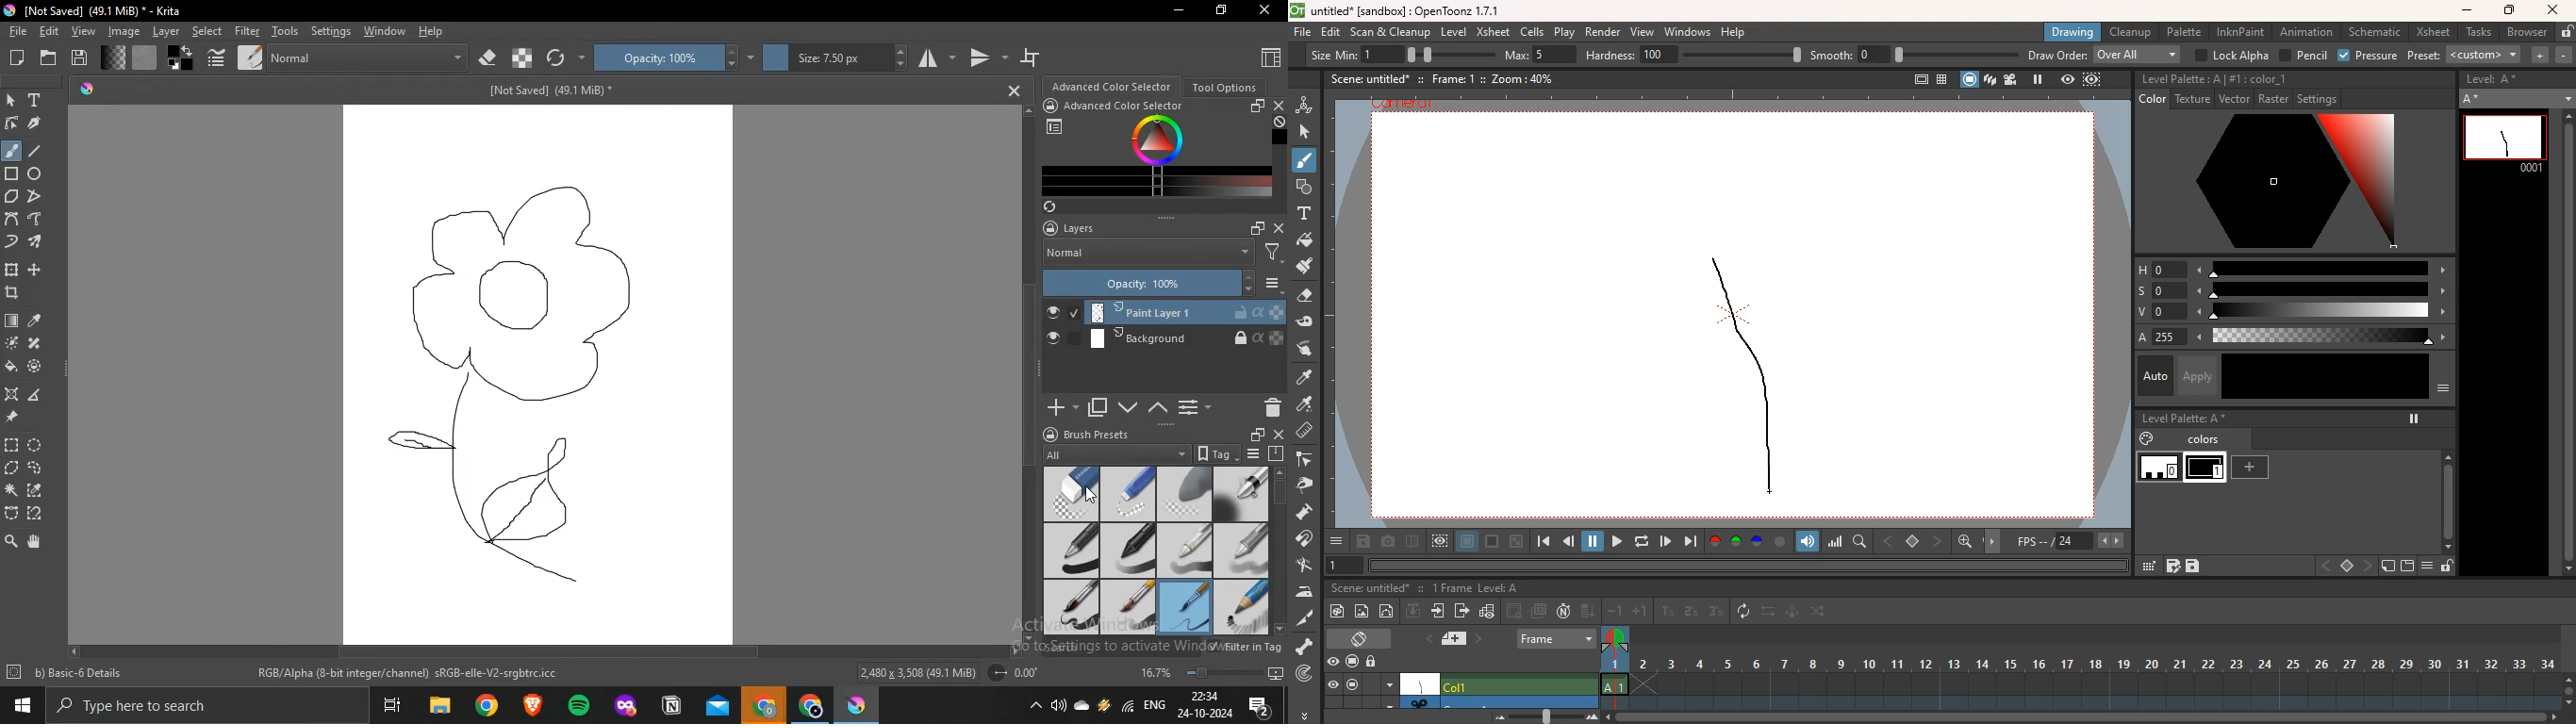 The image size is (2576, 728). Describe the element at coordinates (1082, 705) in the screenshot. I see `one drive` at that location.